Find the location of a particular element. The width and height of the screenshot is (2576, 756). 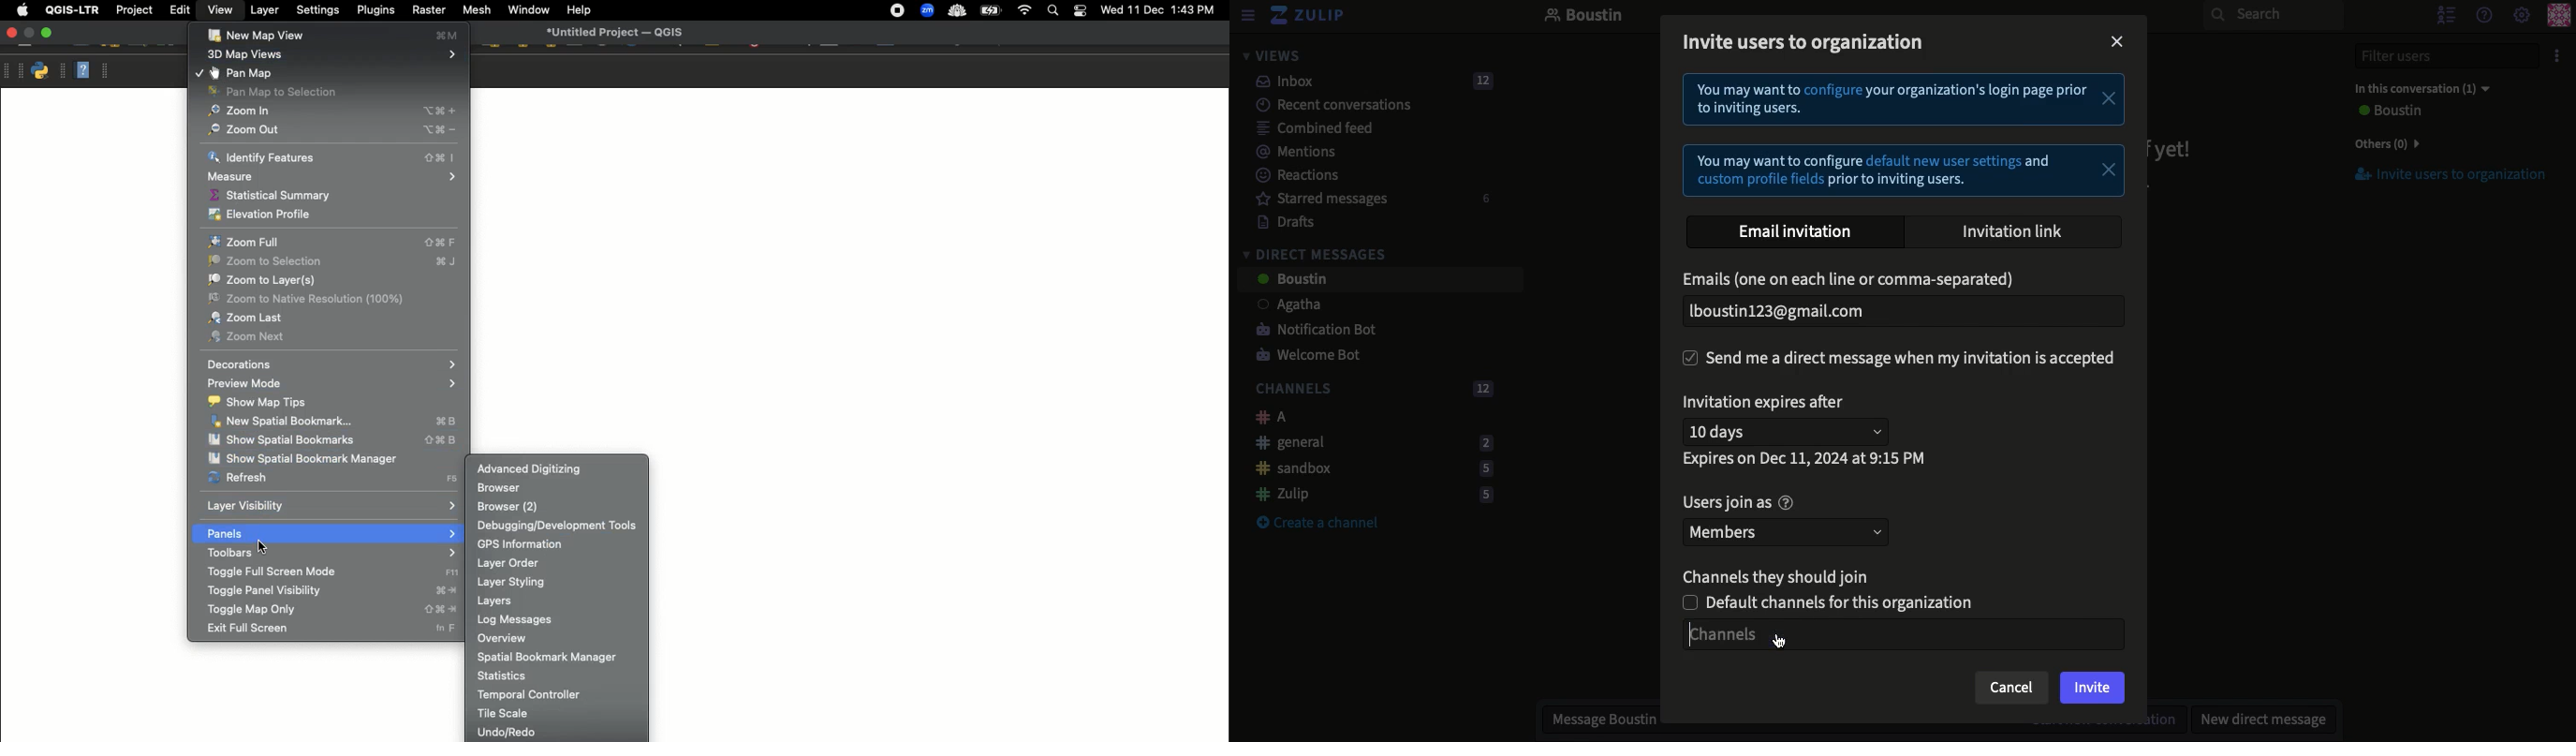

Statistical summary is located at coordinates (335, 195).